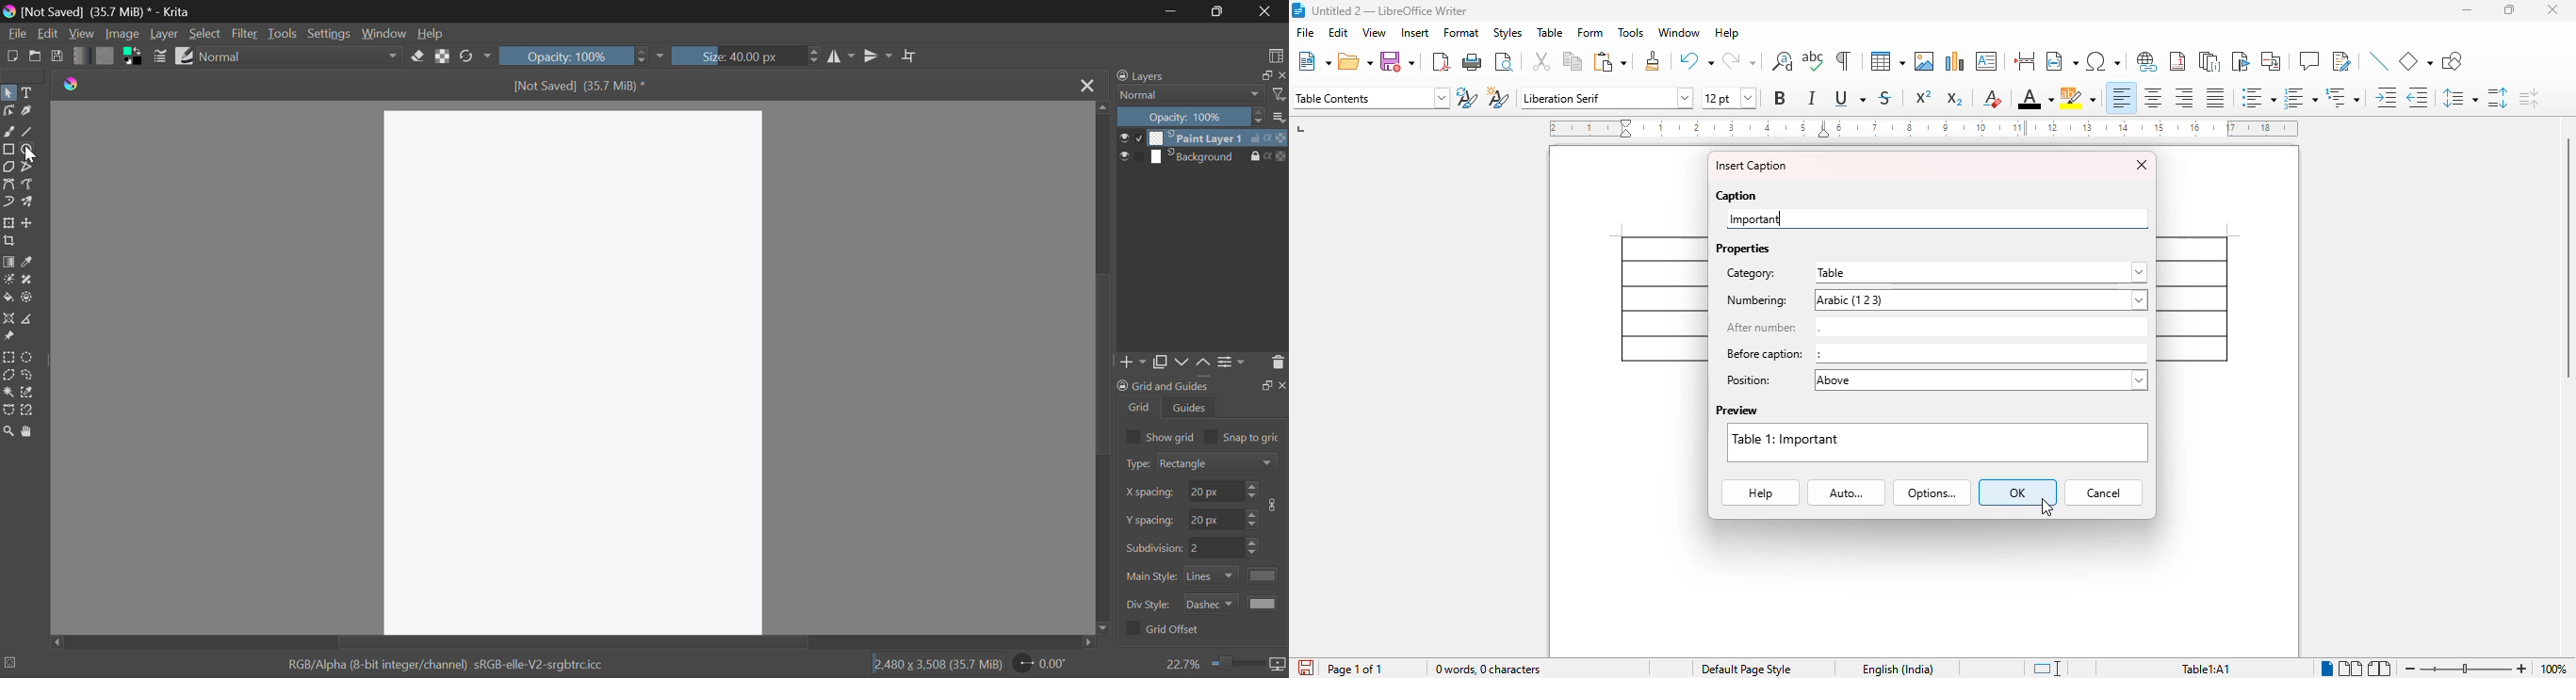  Describe the element at coordinates (2078, 98) in the screenshot. I see `character highlighting color` at that location.